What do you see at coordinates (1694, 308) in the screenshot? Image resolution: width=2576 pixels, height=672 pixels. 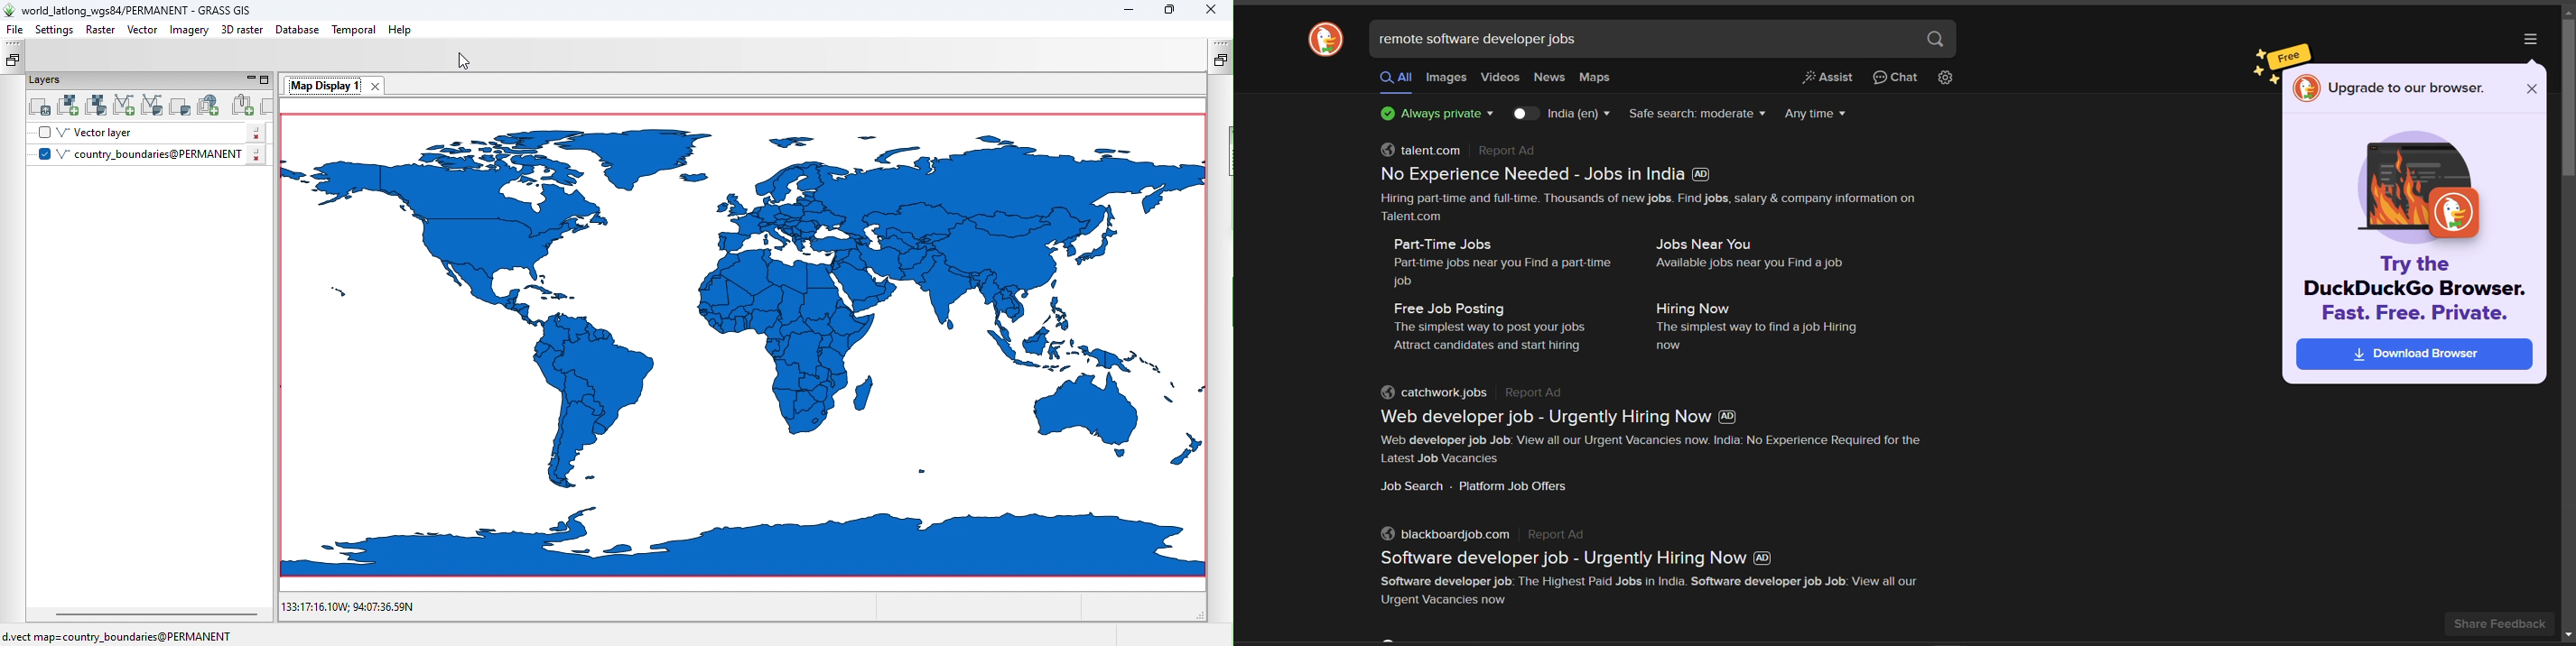 I see `Hiring Now` at bounding box center [1694, 308].